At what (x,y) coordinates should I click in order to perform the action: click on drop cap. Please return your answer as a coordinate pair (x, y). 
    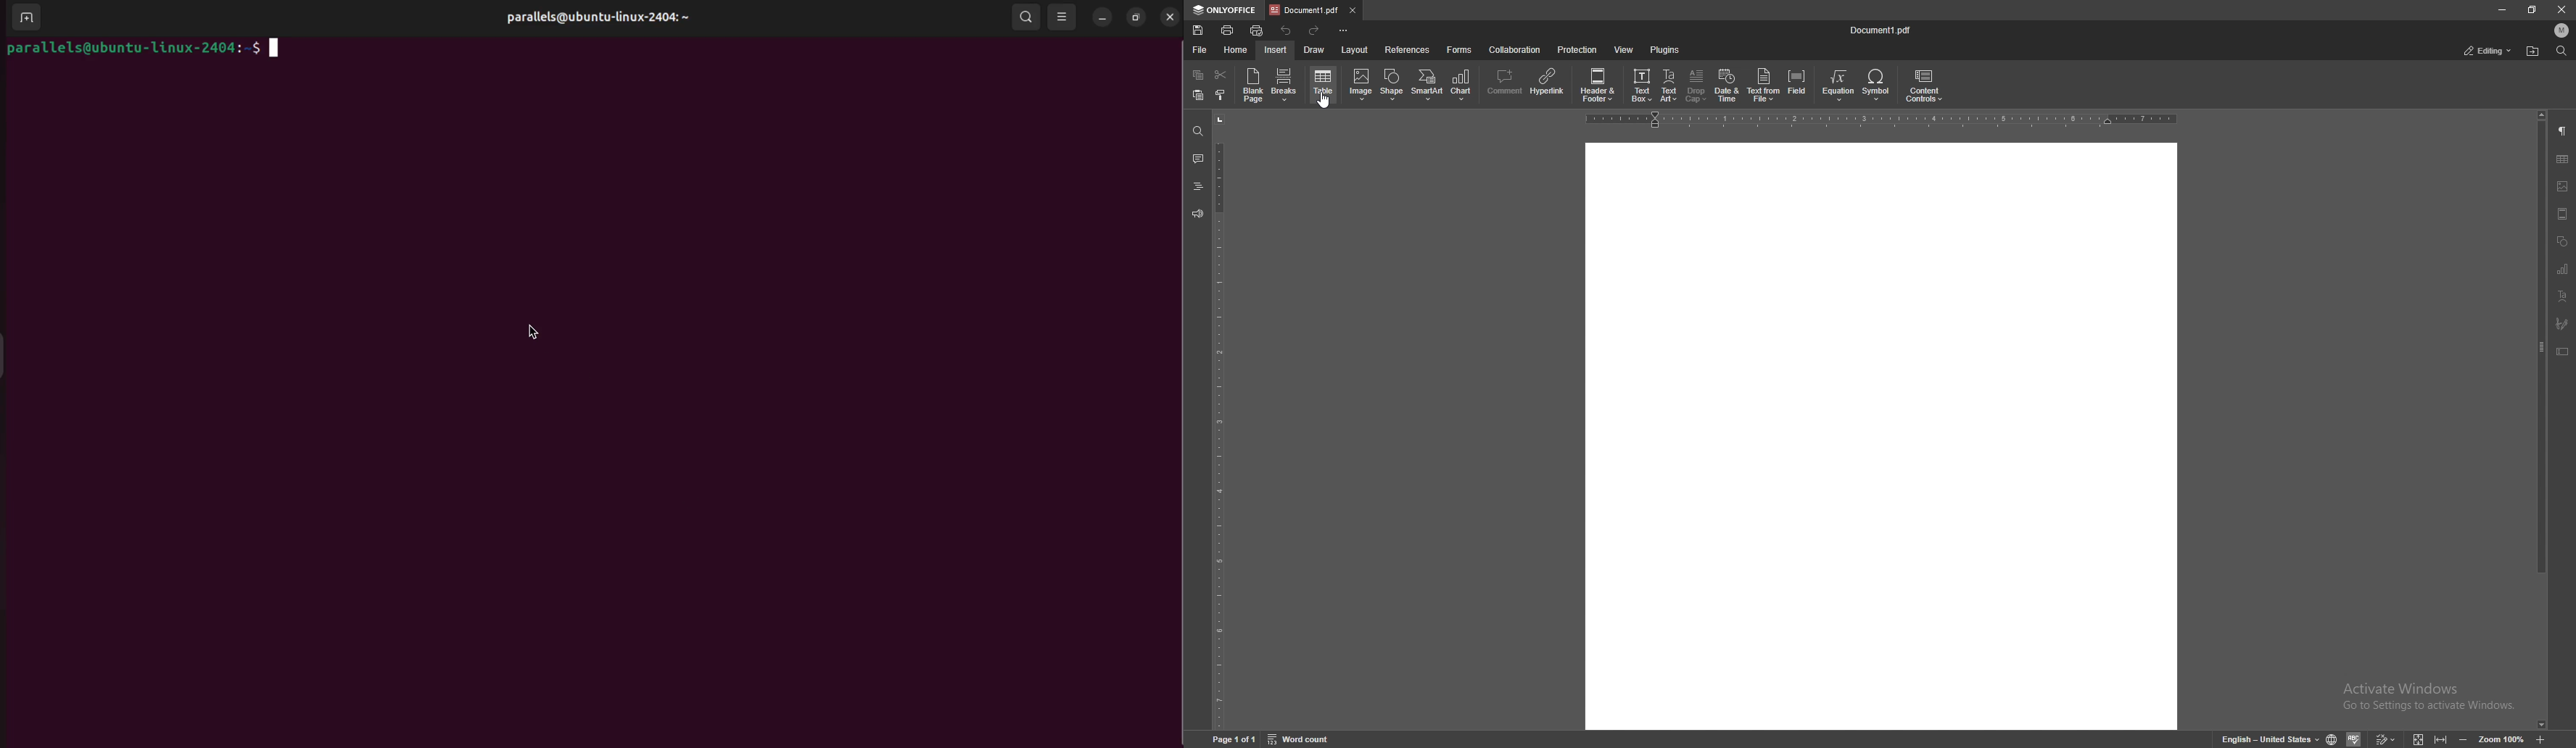
    Looking at the image, I should click on (1696, 86).